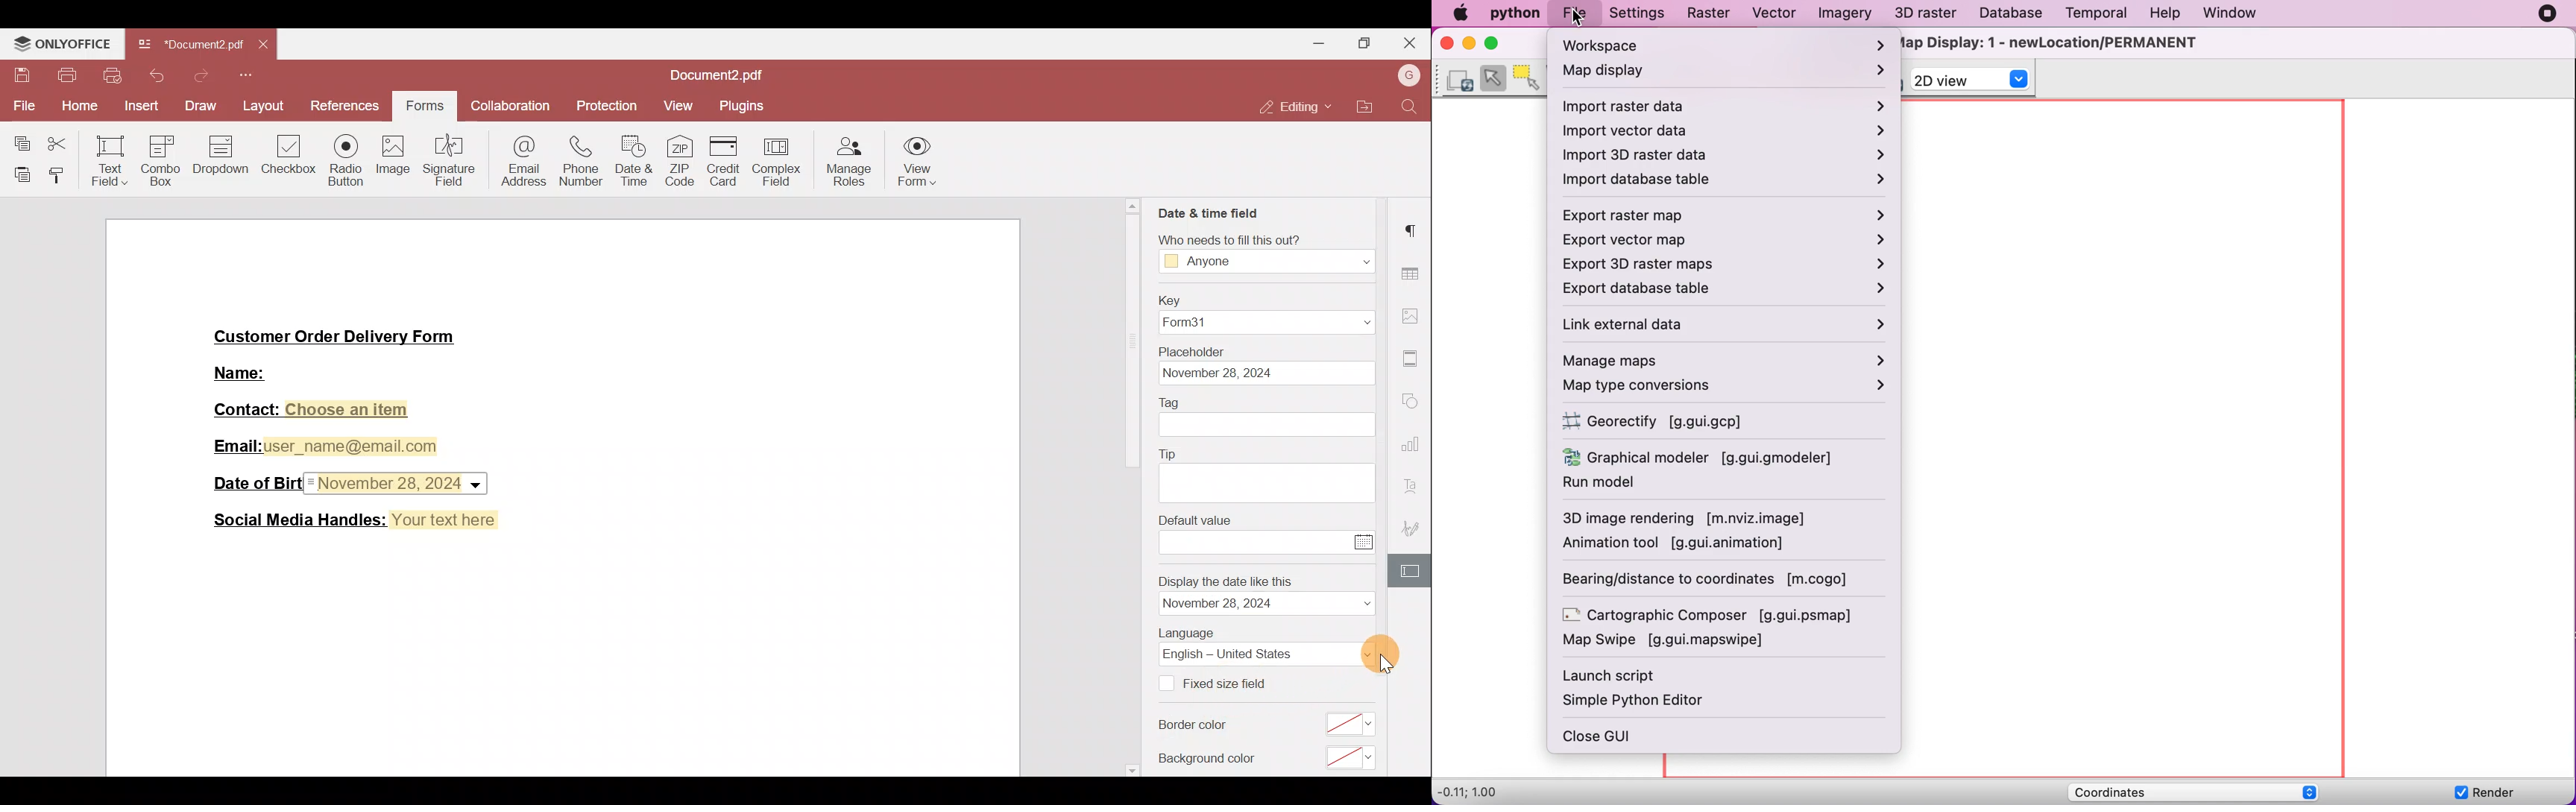 The width and height of the screenshot is (2576, 812). Describe the element at coordinates (1192, 352) in the screenshot. I see `Placeholder` at that location.